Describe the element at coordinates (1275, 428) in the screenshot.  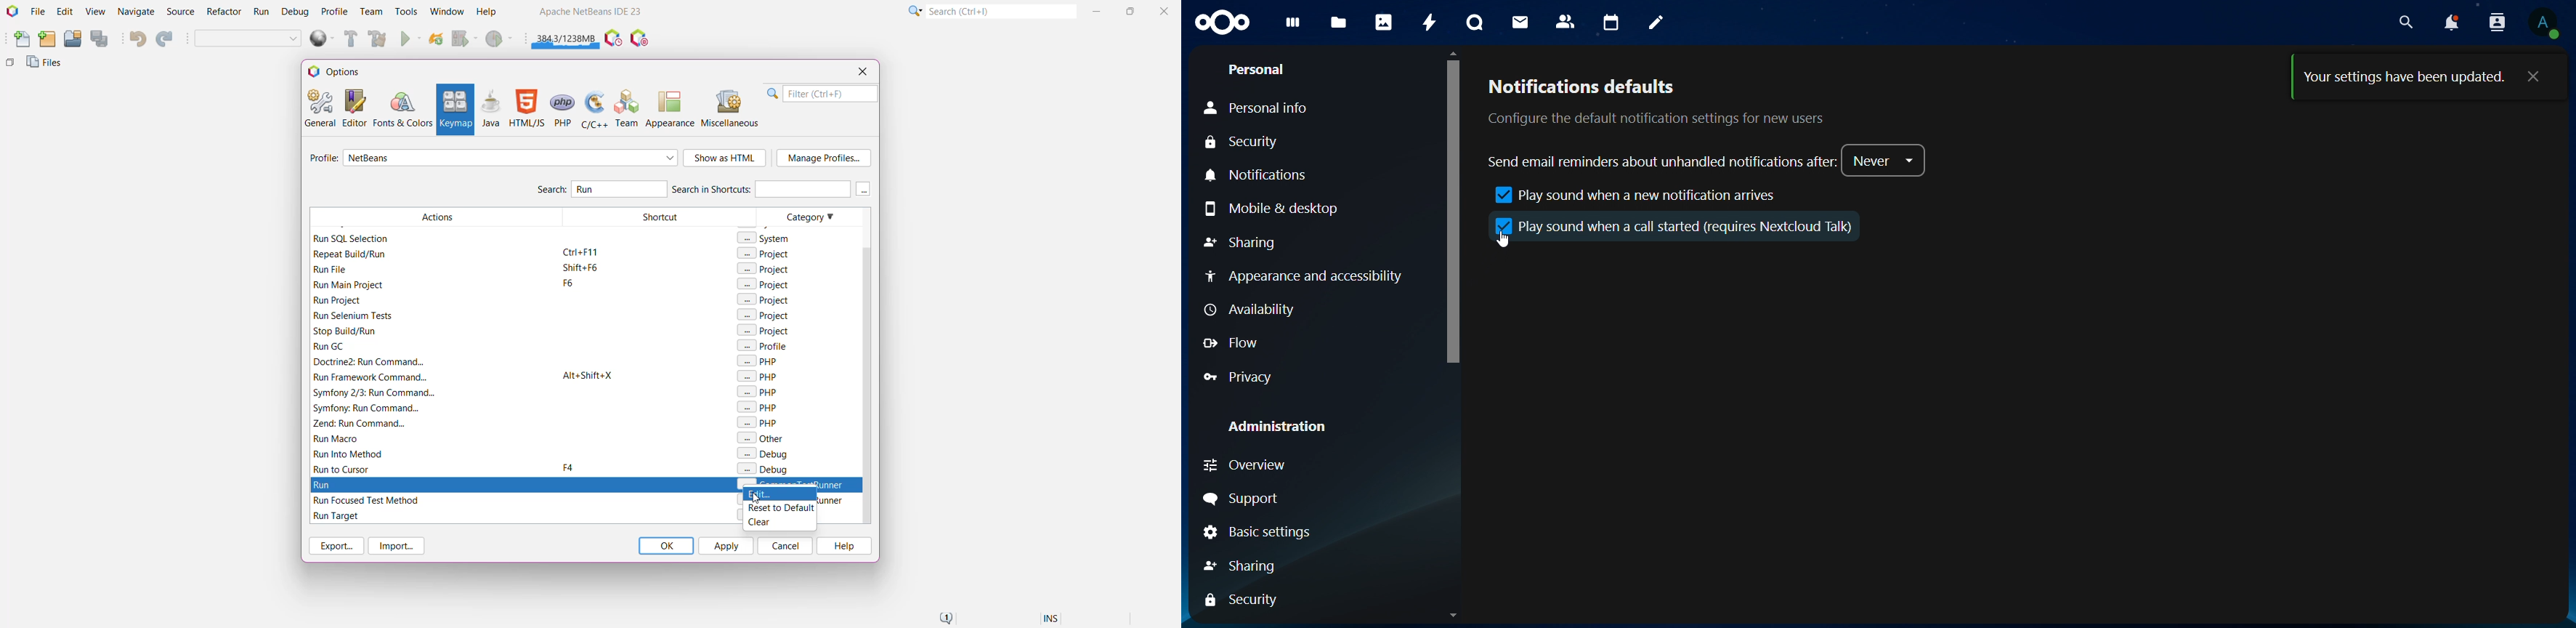
I see `Administration` at that location.